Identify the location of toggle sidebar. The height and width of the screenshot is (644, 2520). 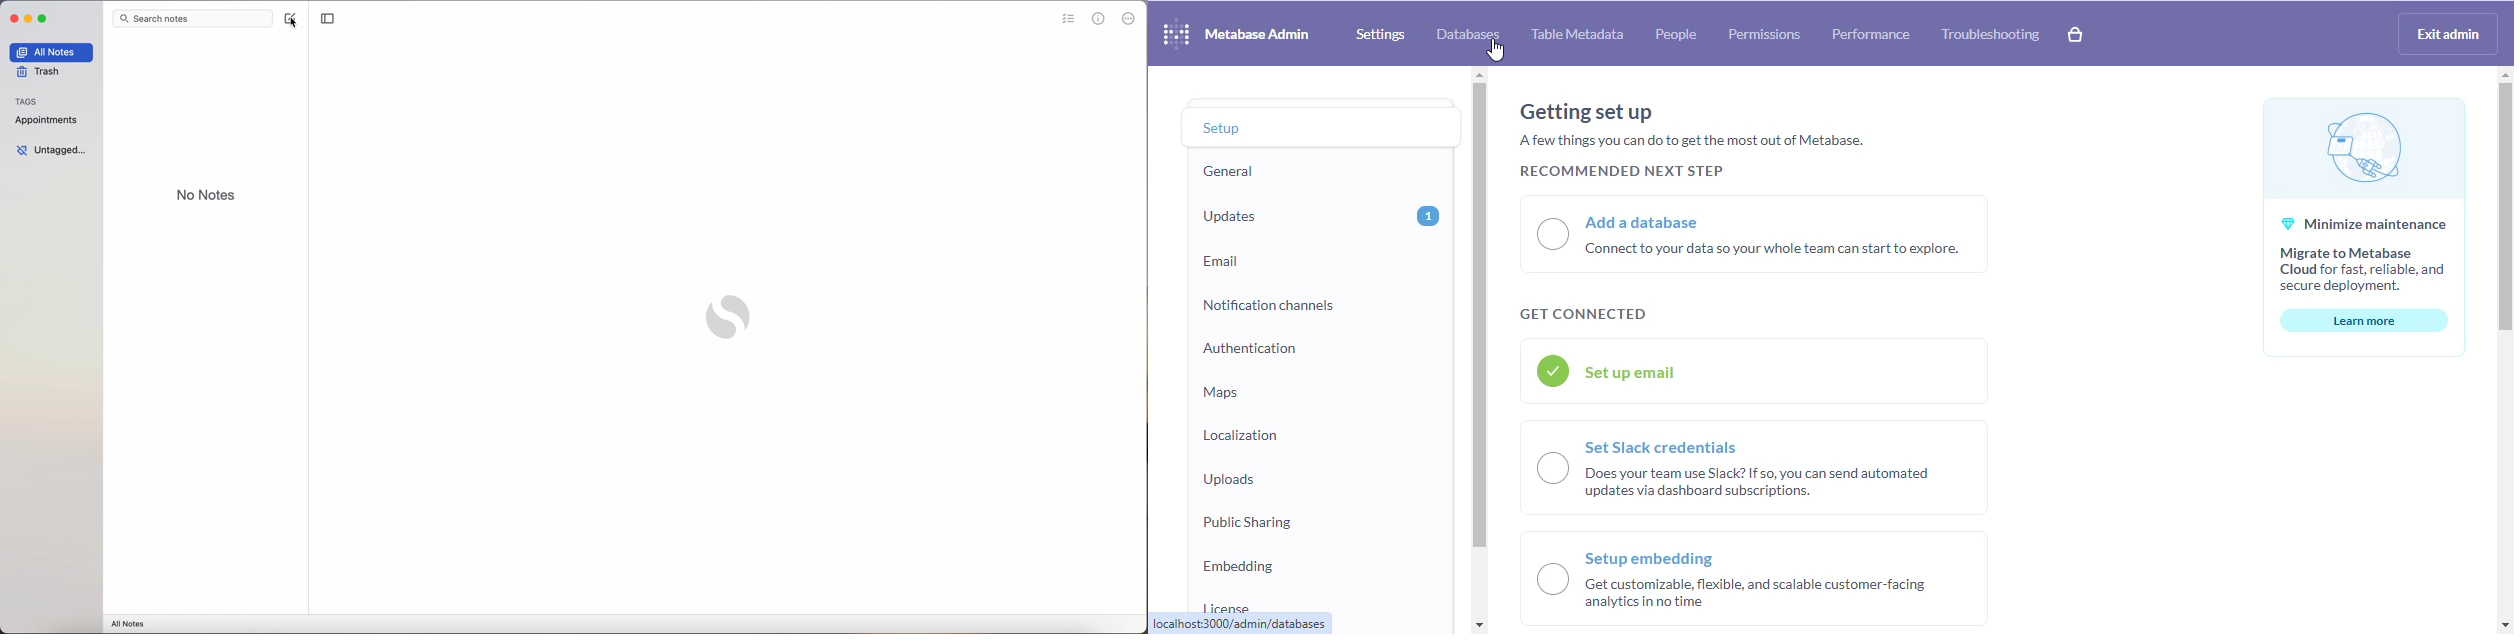
(327, 18).